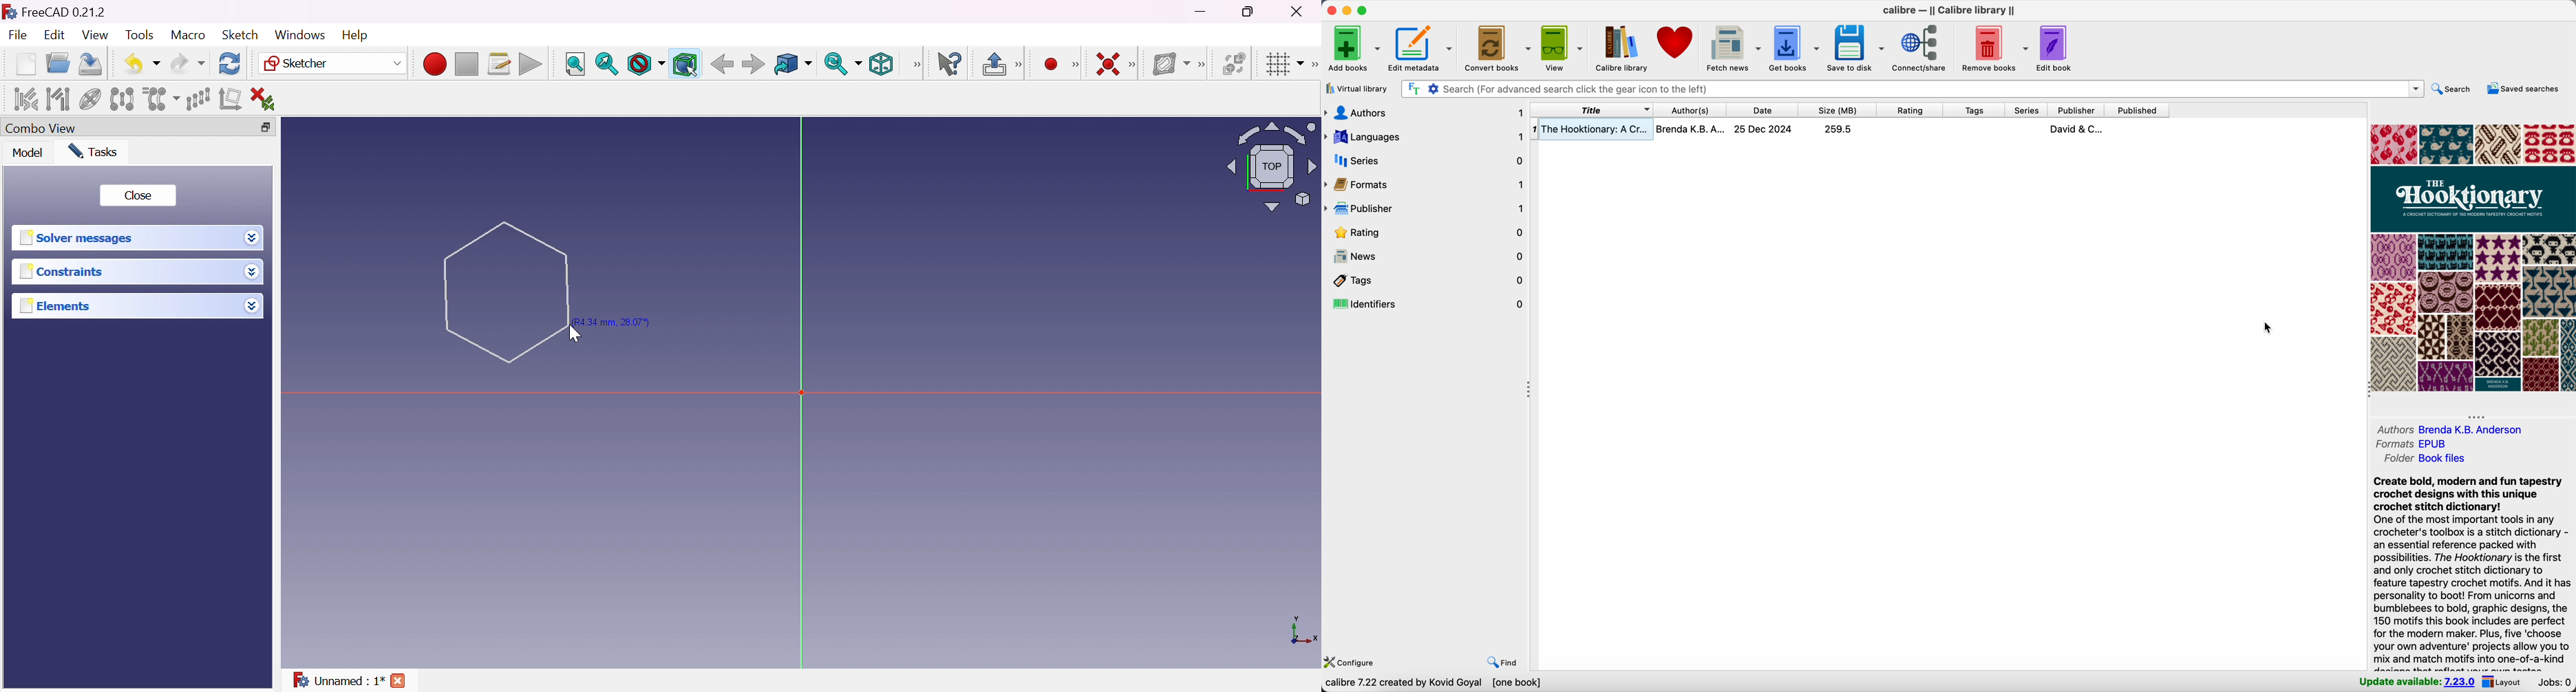 The image size is (2576, 700). Describe the element at coordinates (2458, 430) in the screenshot. I see `authors` at that location.